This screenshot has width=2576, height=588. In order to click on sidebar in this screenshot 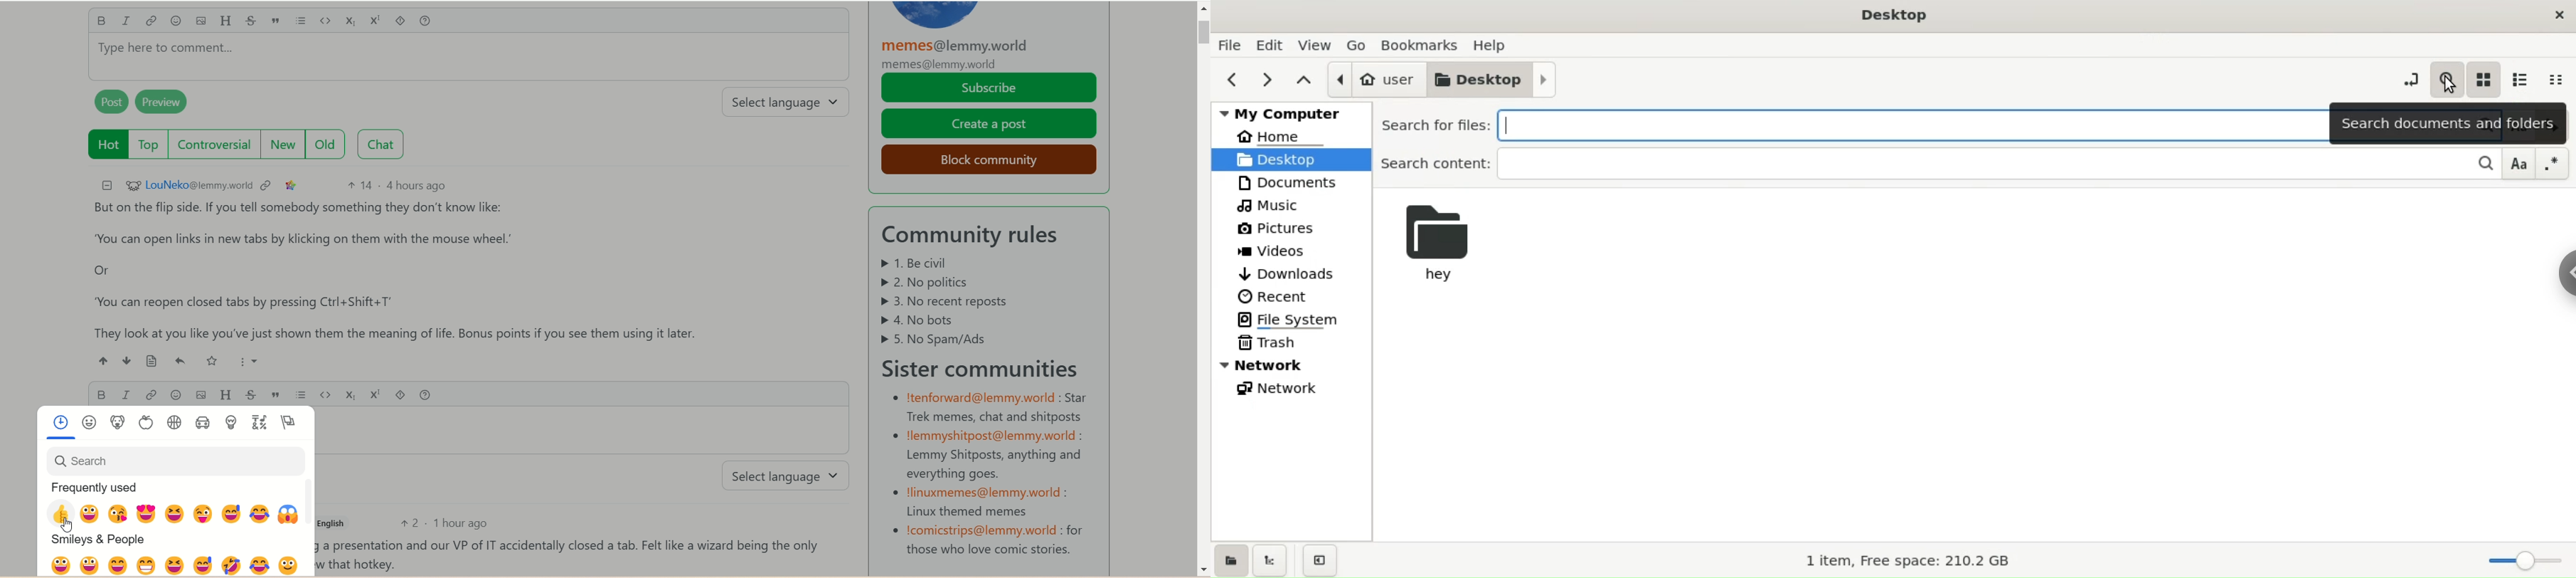, I will do `click(2554, 280)`.